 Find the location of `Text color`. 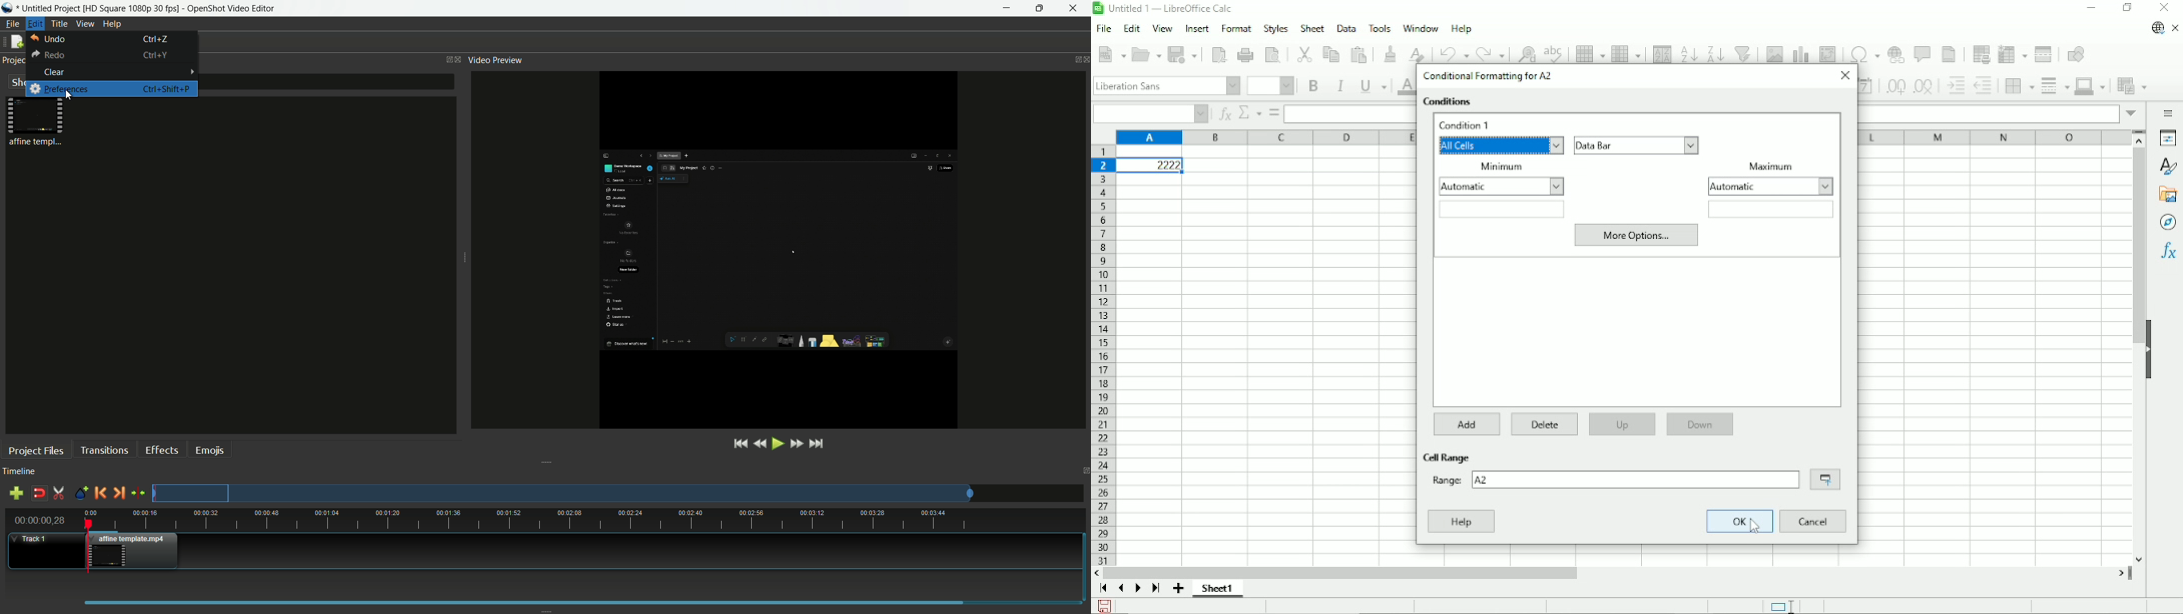

Text color is located at coordinates (1405, 87).